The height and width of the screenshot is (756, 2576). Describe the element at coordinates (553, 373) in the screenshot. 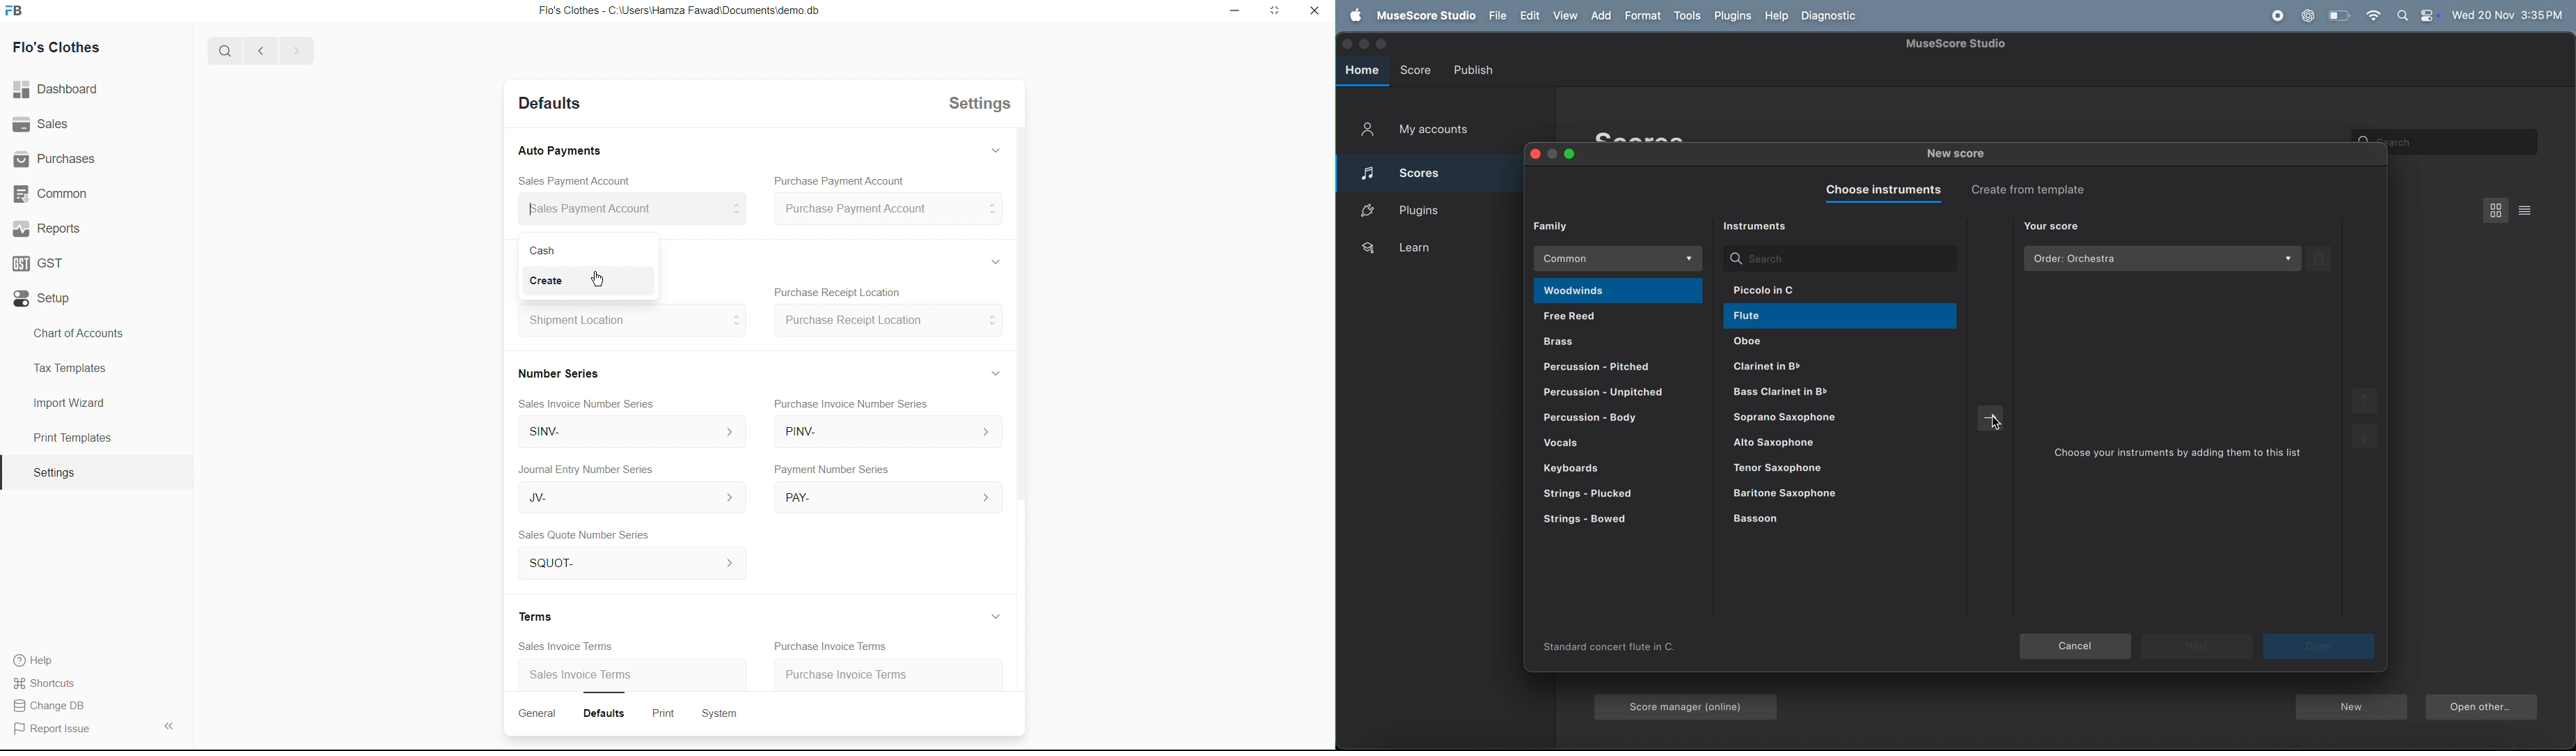

I see `Number Series` at that location.